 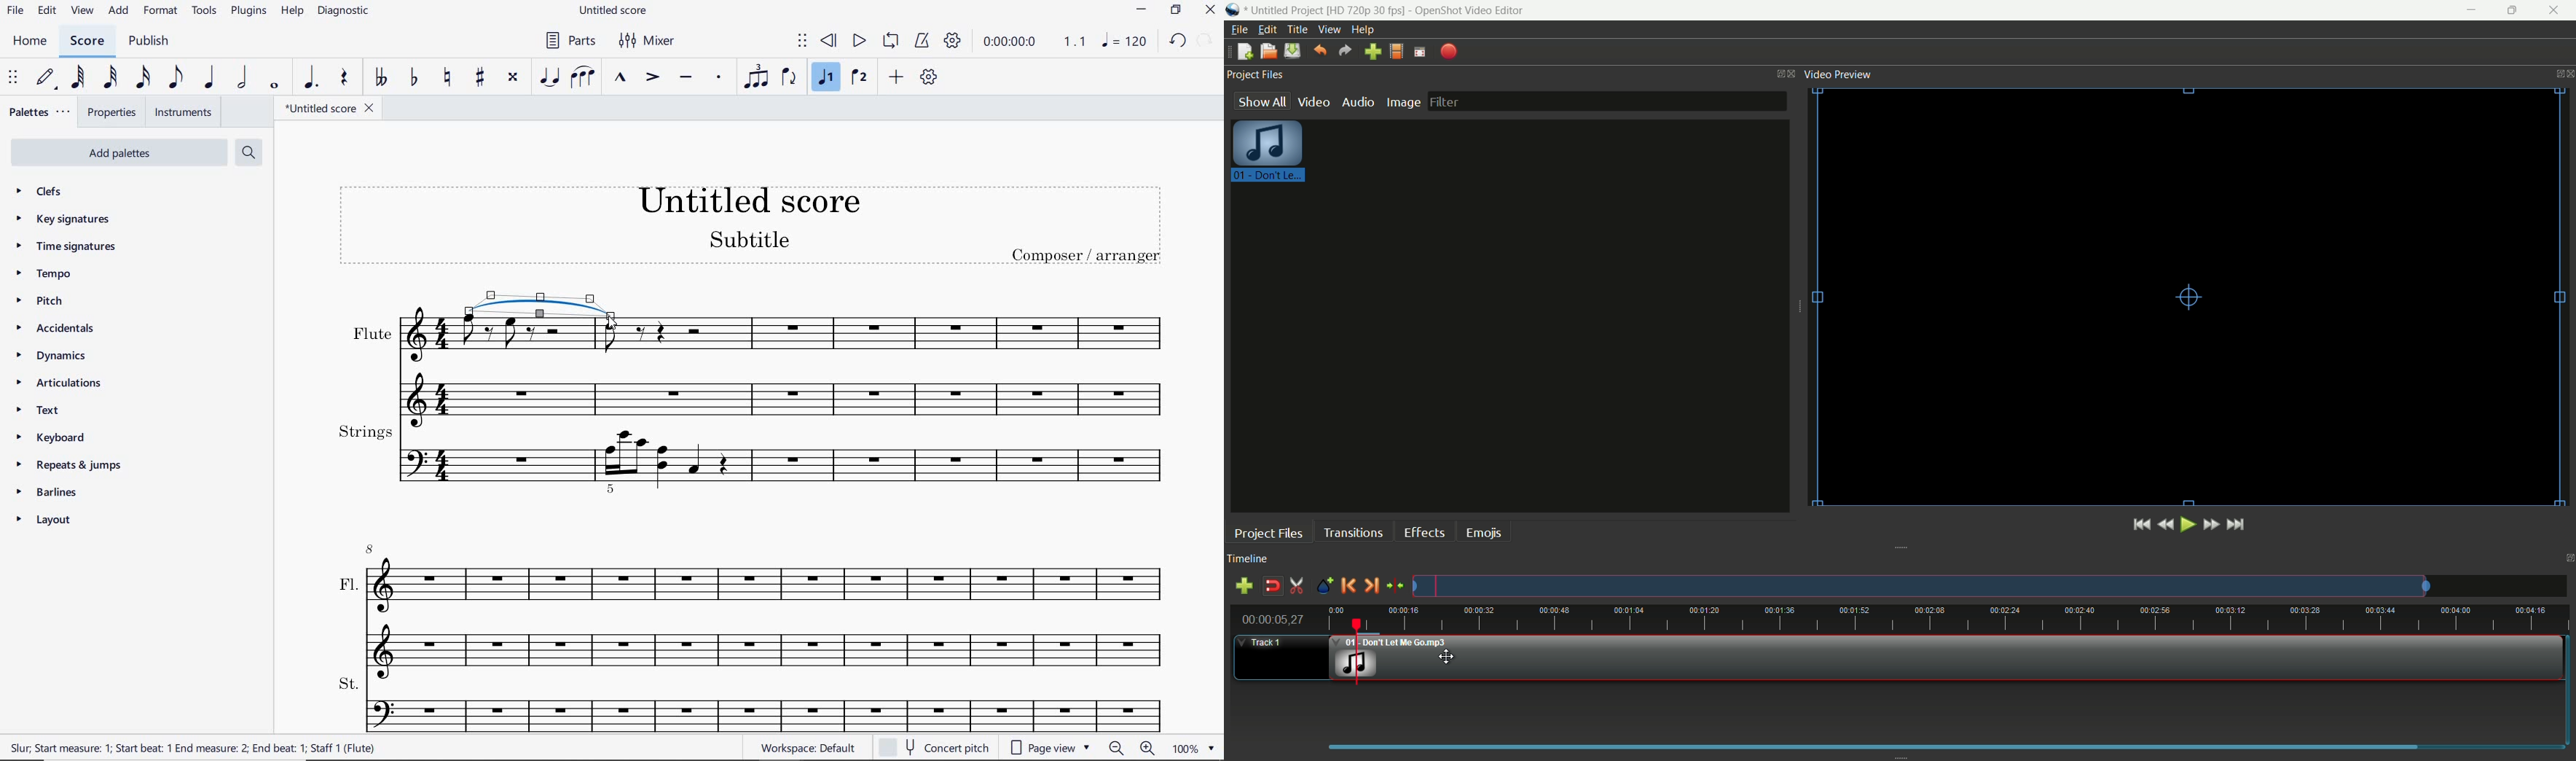 What do you see at coordinates (445, 78) in the screenshot?
I see `TOGGLE NATURAL` at bounding box center [445, 78].